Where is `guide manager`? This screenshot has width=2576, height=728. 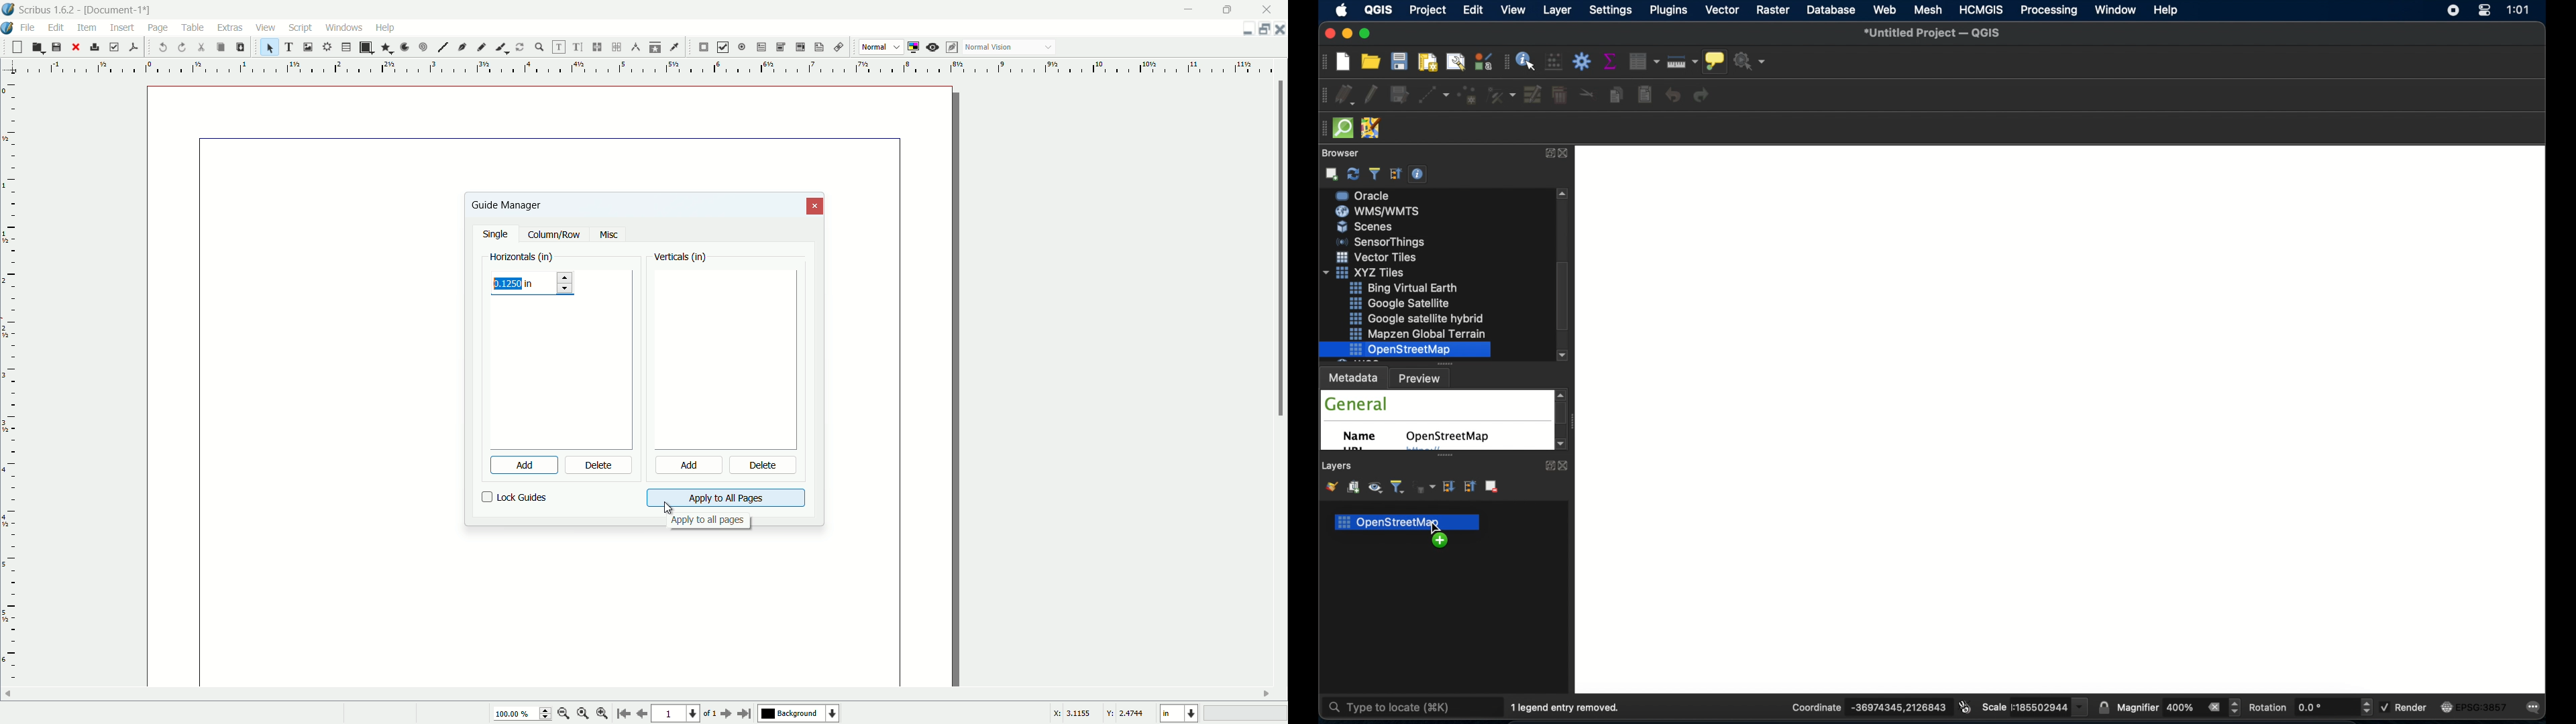
guide manager is located at coordinates (1243, 29).